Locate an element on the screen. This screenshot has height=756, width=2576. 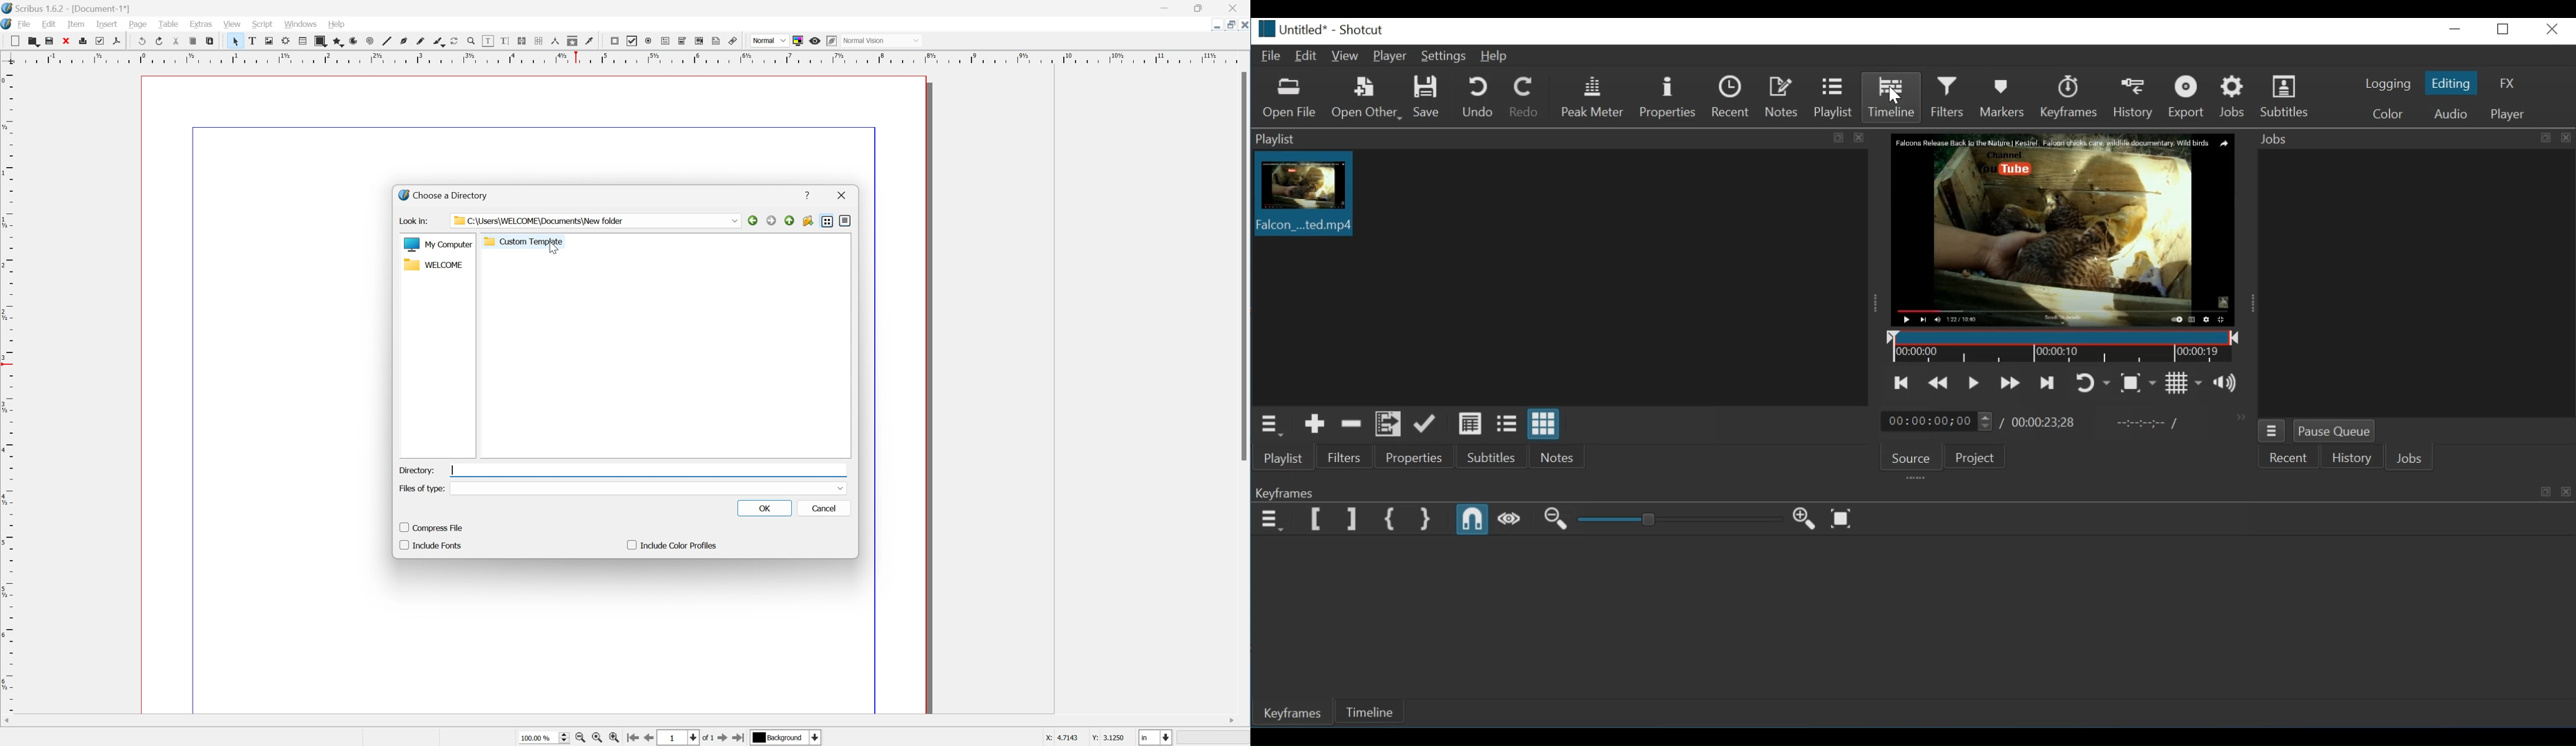
script is located at coordinates (263, 23).